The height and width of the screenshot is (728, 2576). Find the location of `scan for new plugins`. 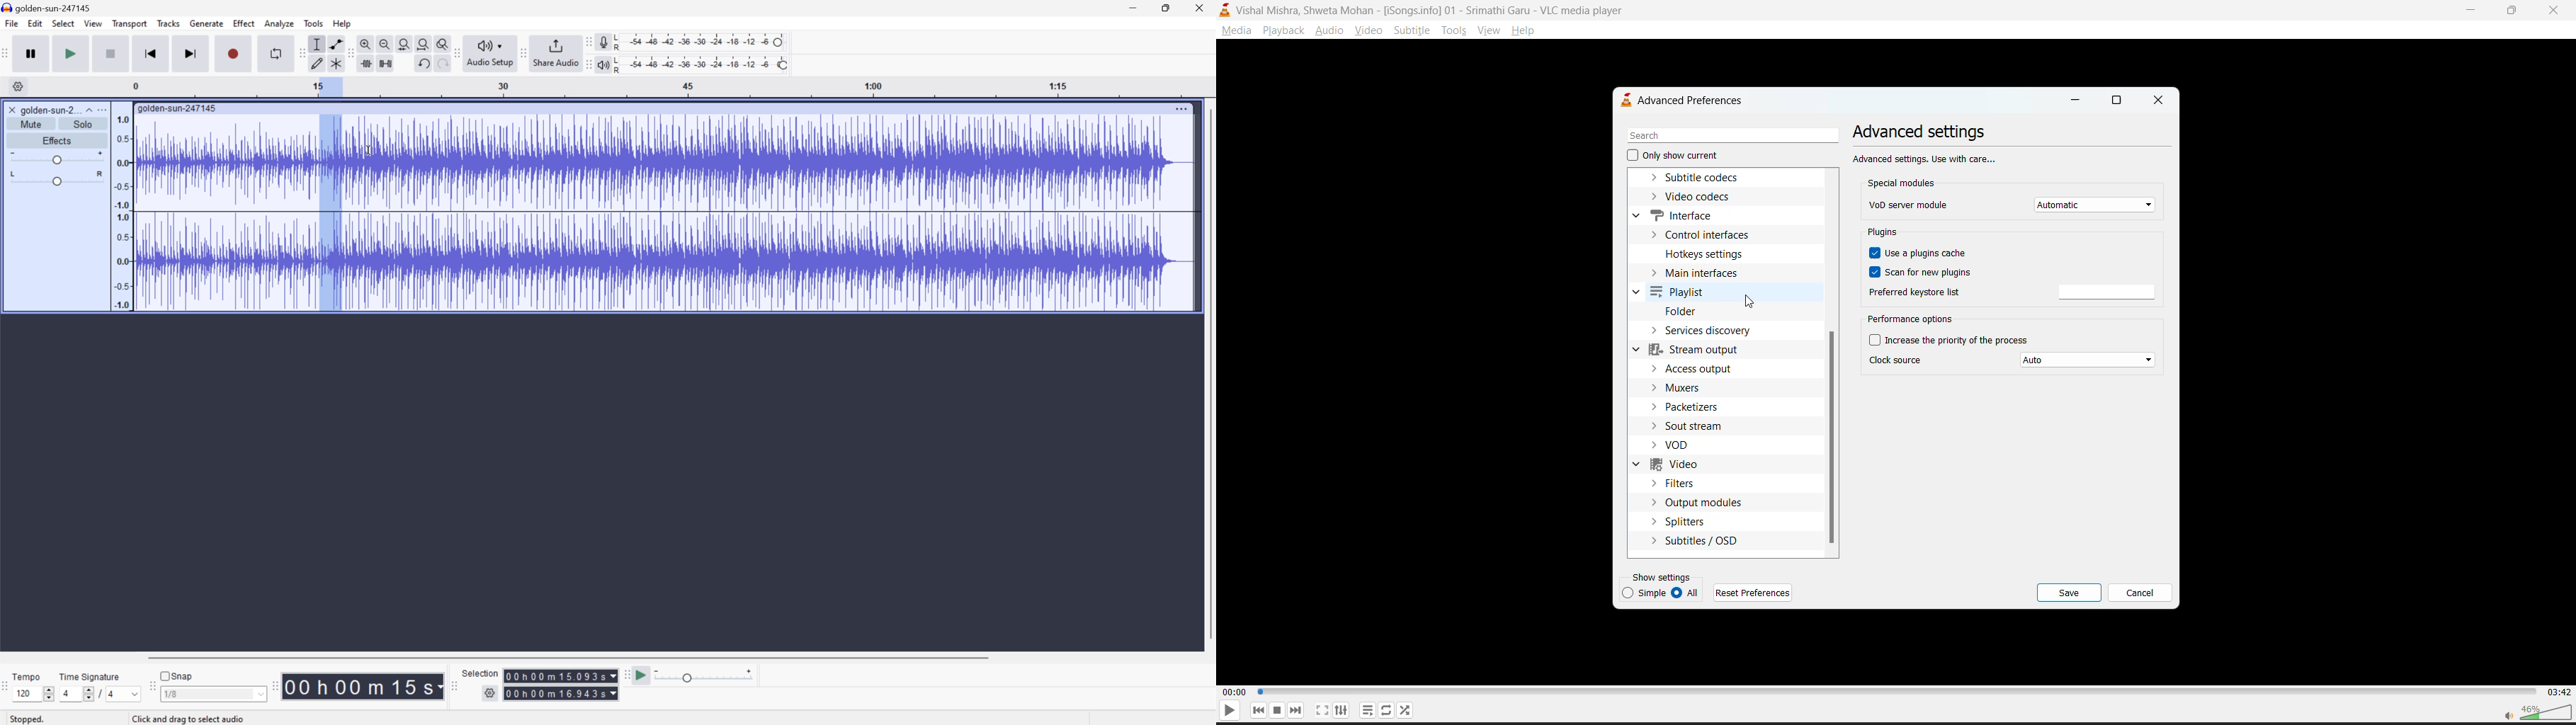

scan for new plugins is located at coordinates (1924, 272).